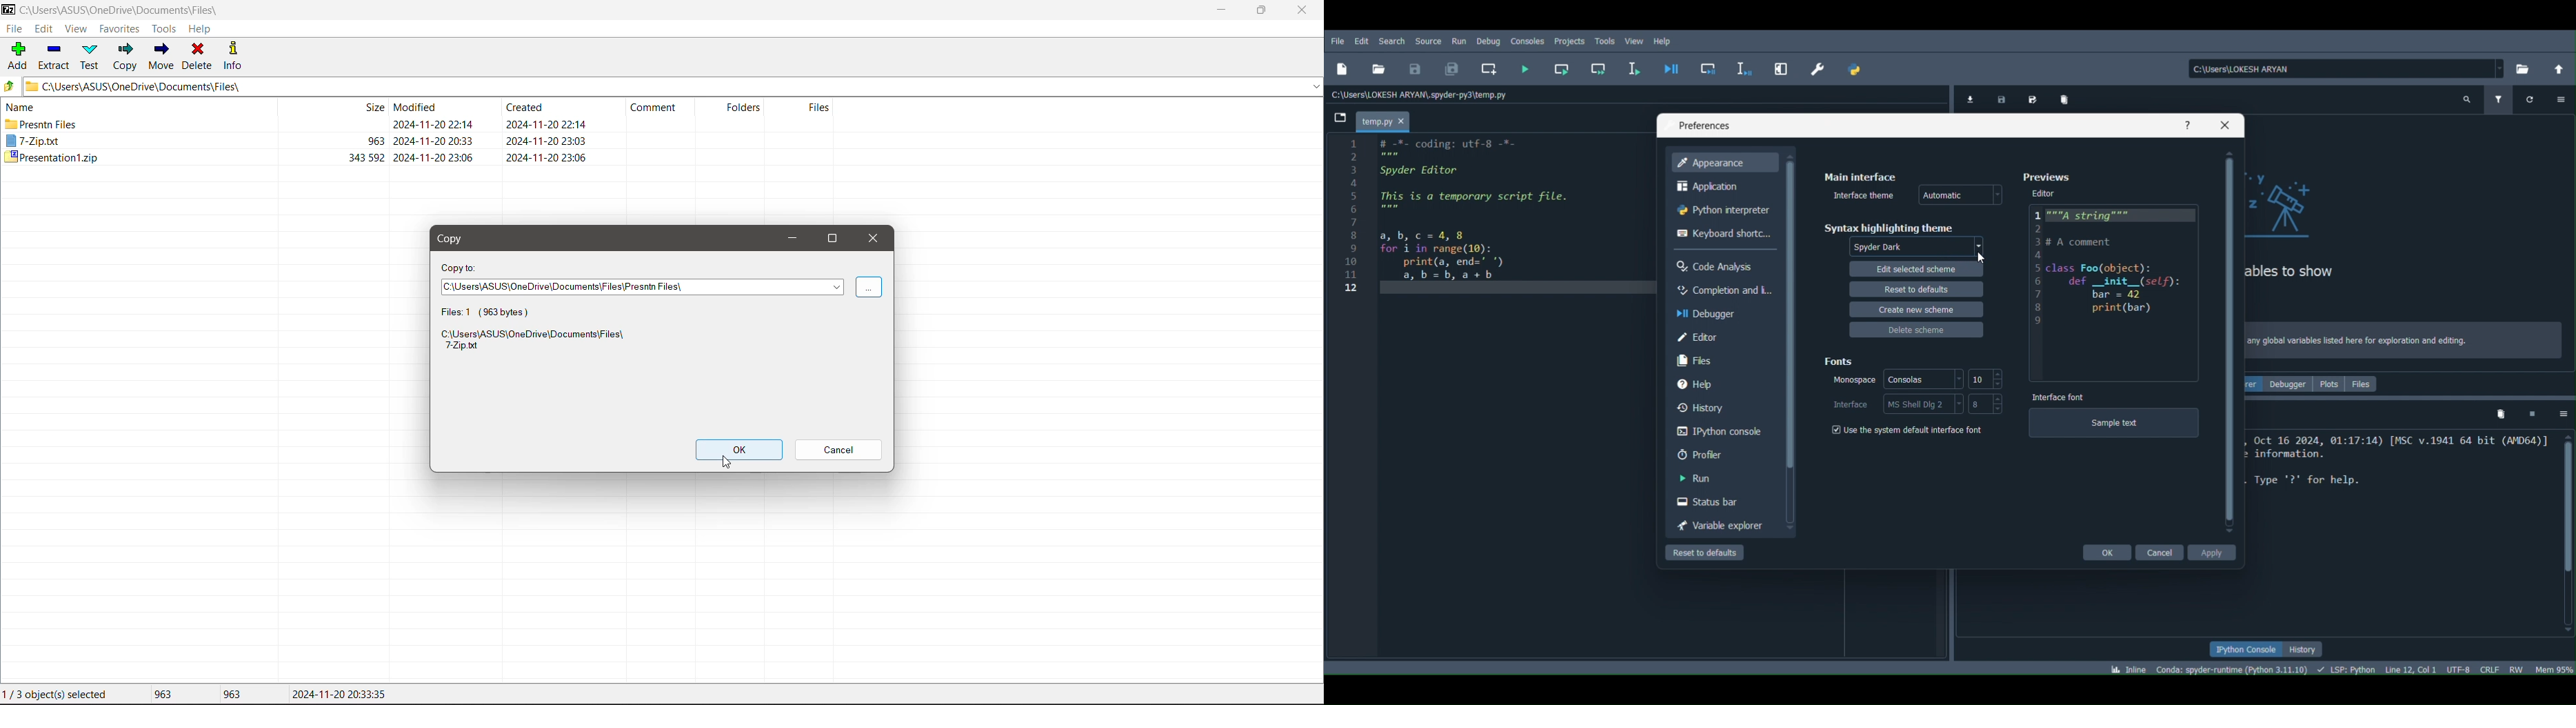 Image resolution: width=2576 pixels, height=728 pixels. Describe the element at coordinates (672, 86) in the screenshot. I see `Current Folder Path` at that location.